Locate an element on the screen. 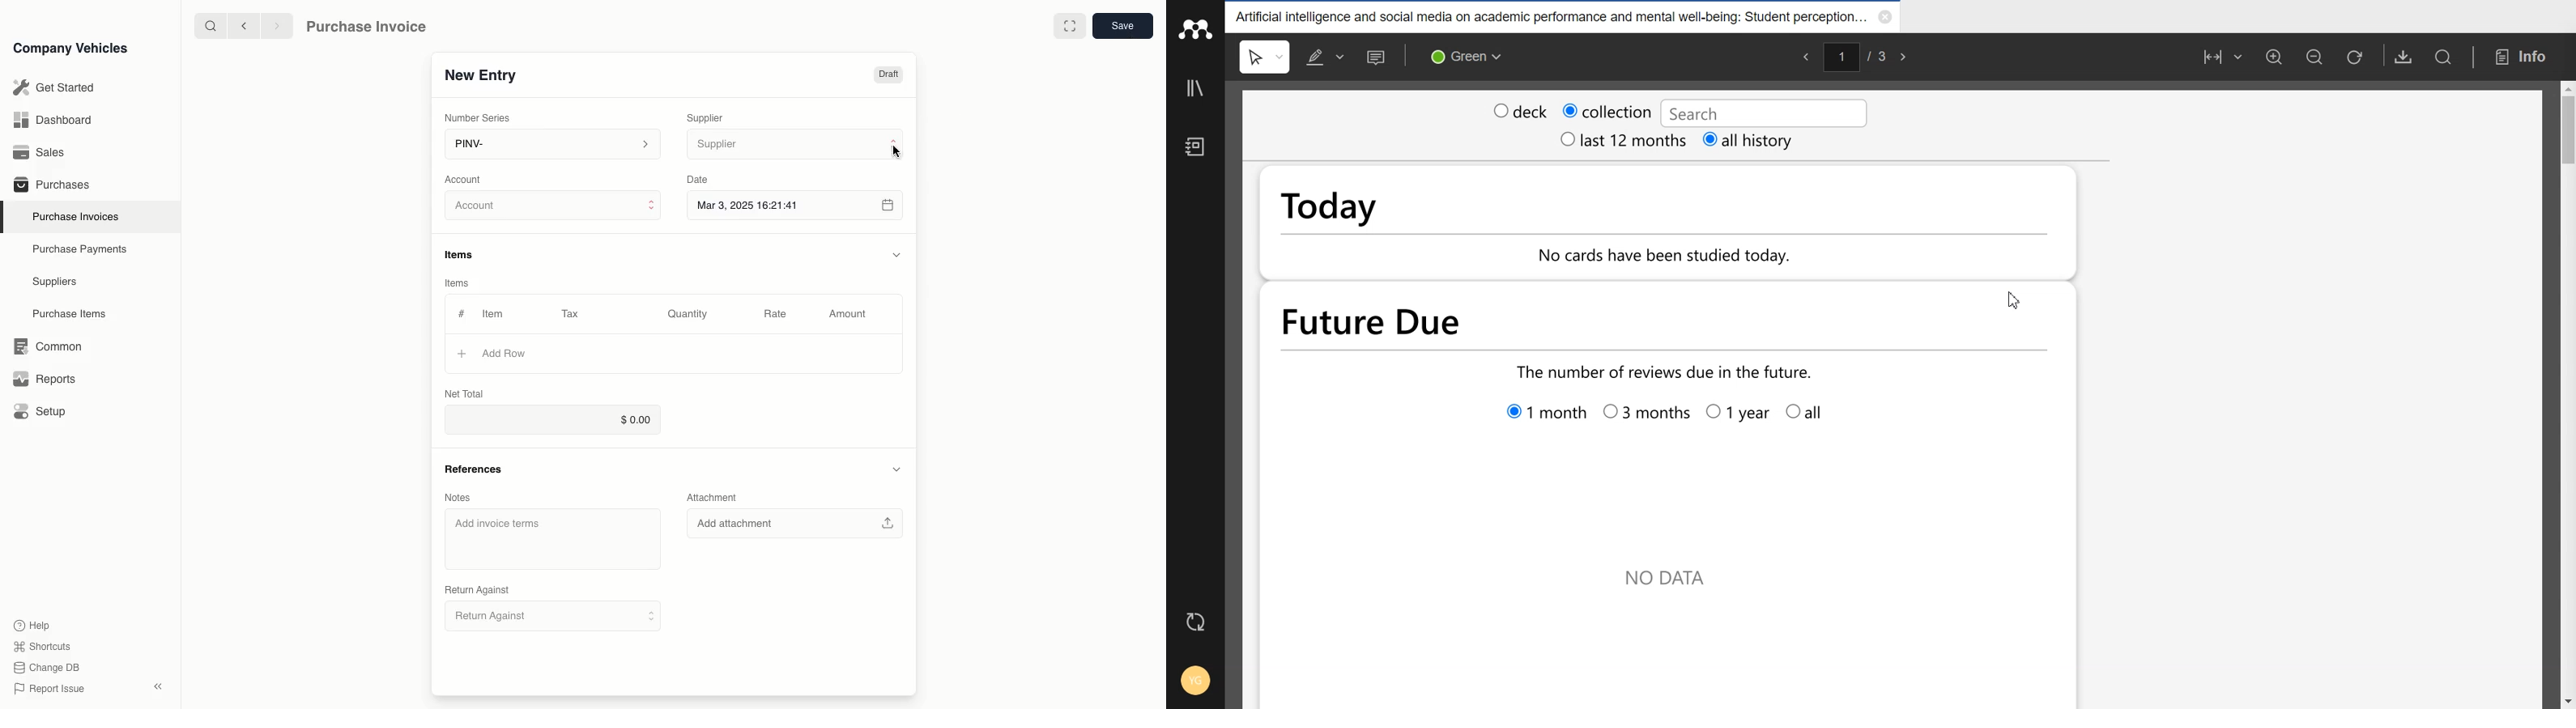  Rotate is located at coordinates (2356, 57).